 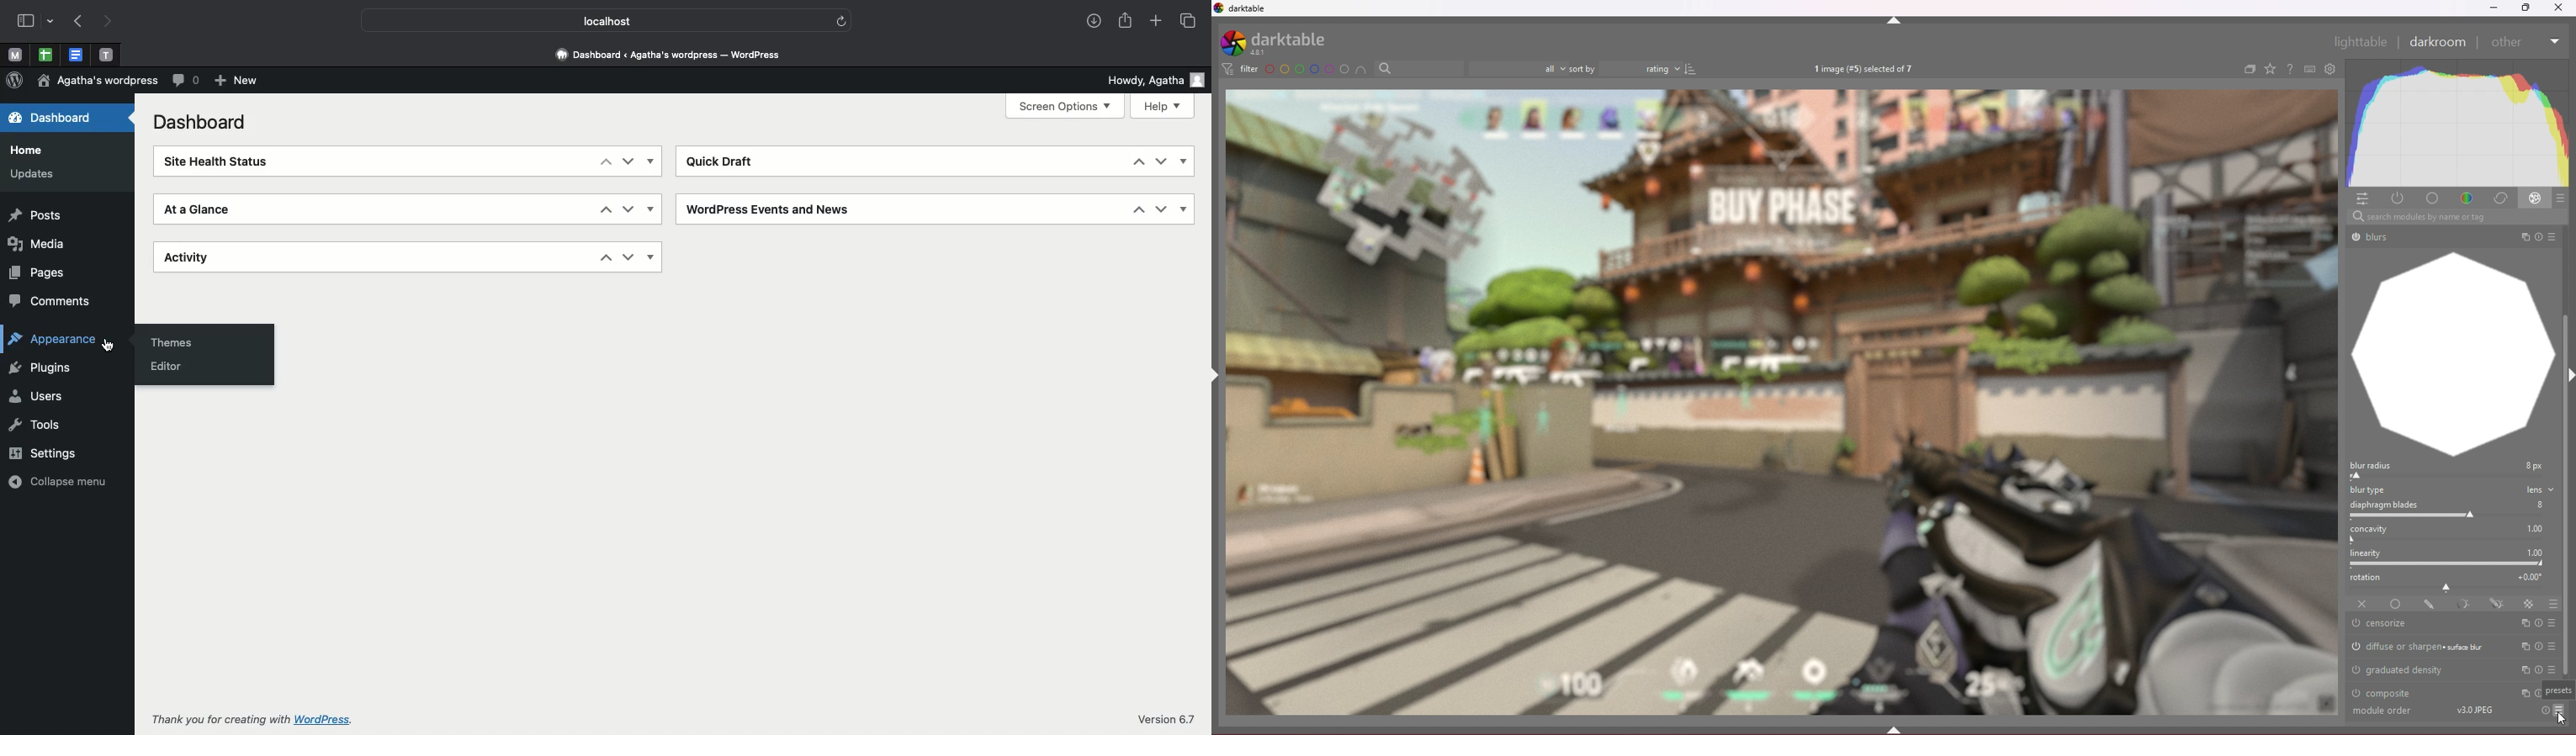 I want to click on cursor, so click(x=108, y=345).